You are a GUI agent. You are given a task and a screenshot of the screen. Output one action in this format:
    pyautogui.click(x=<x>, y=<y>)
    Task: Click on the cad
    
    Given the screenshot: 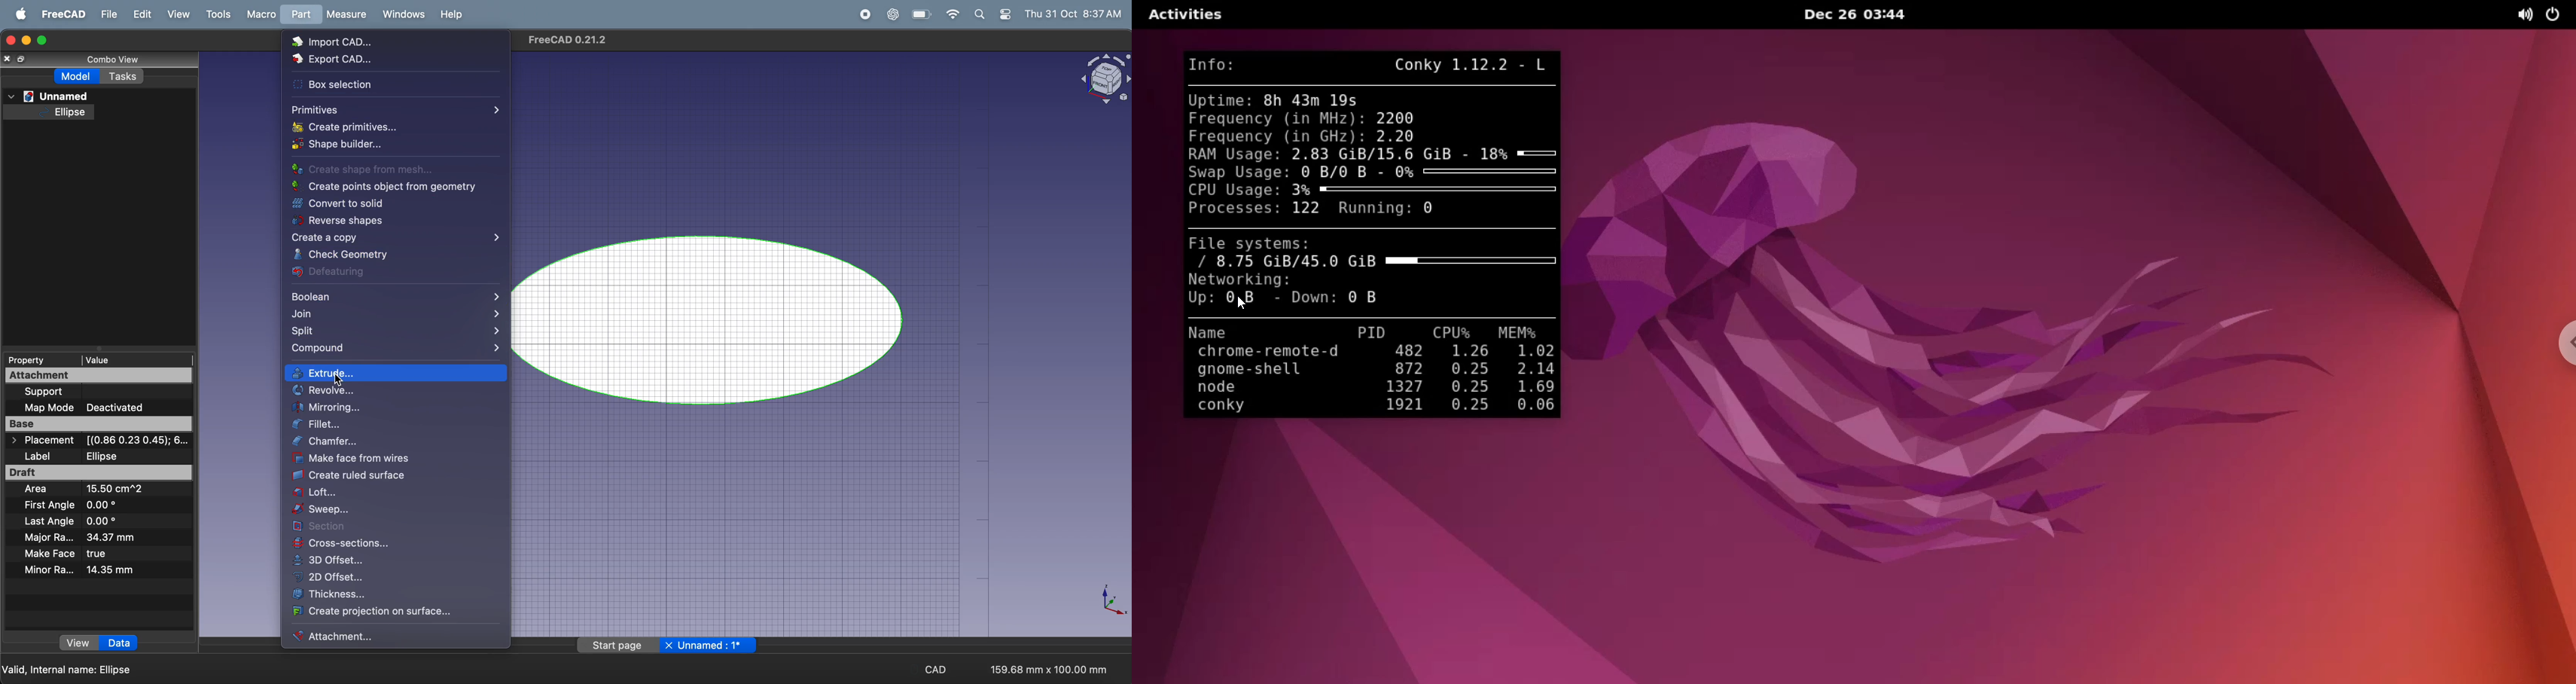 What is the action you would take?
    pyautogui.click(x=937, y=668)
    